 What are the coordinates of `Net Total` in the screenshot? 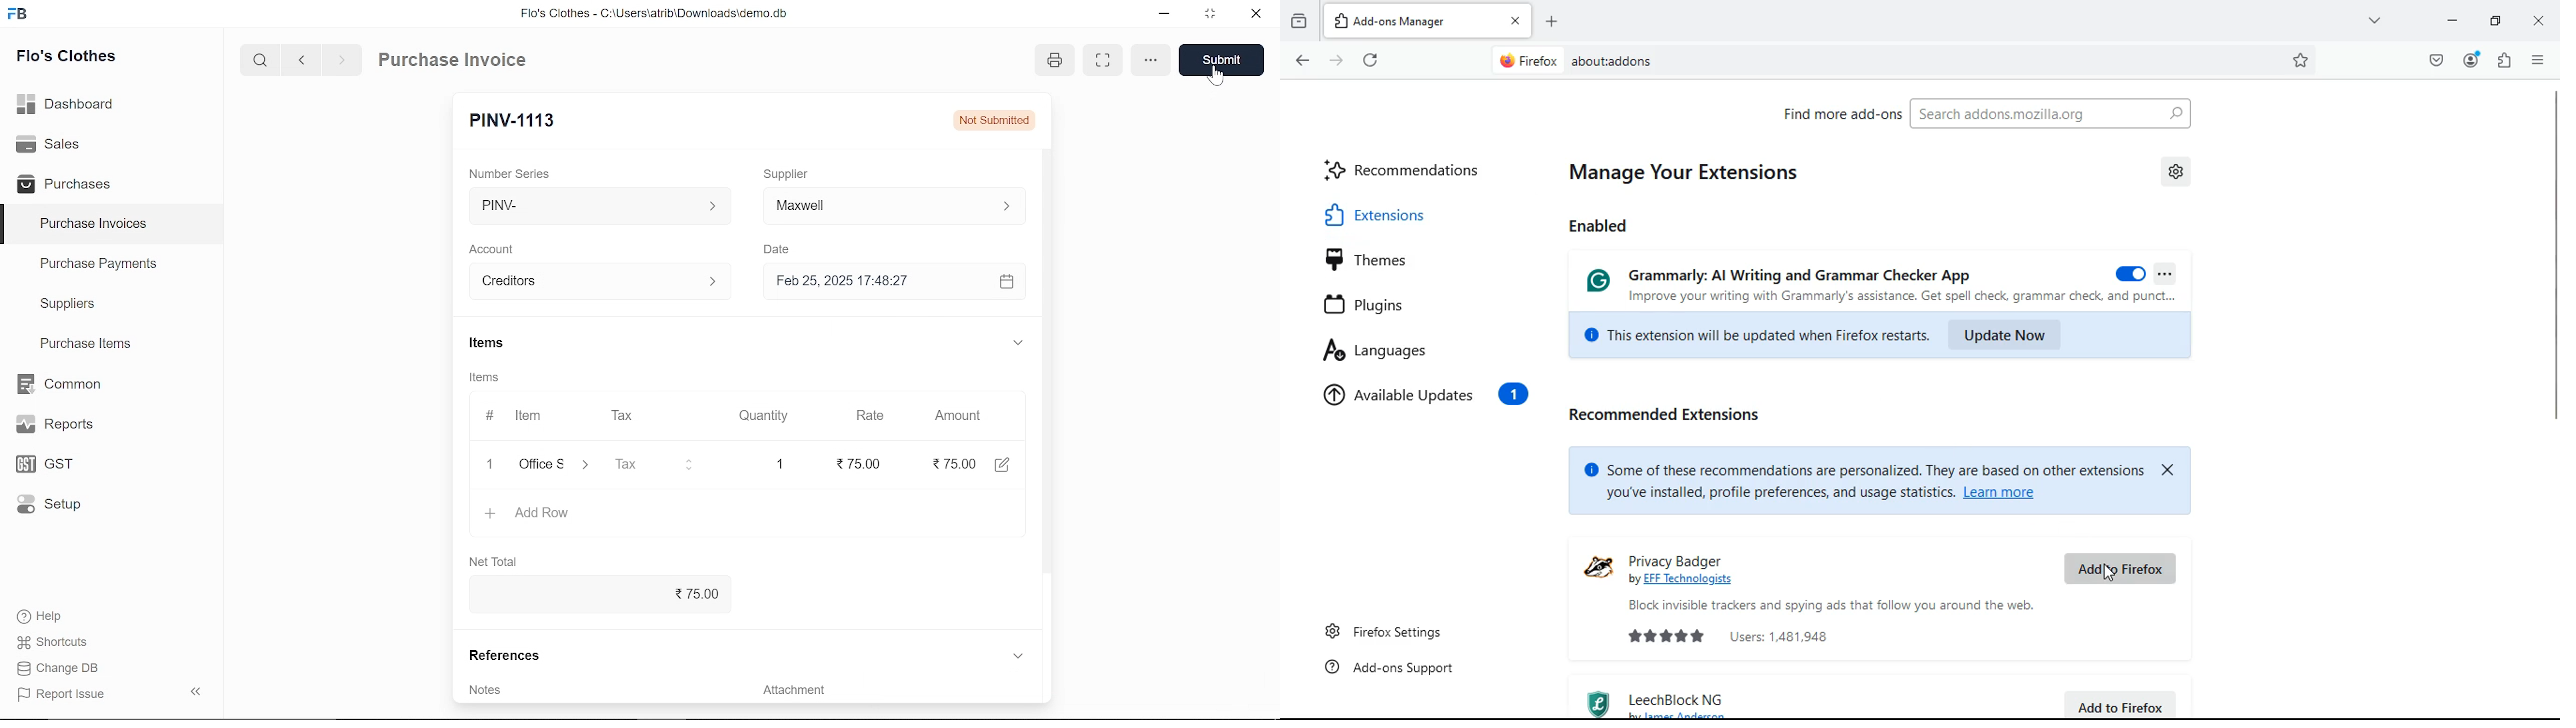 It's located at (500, 560).